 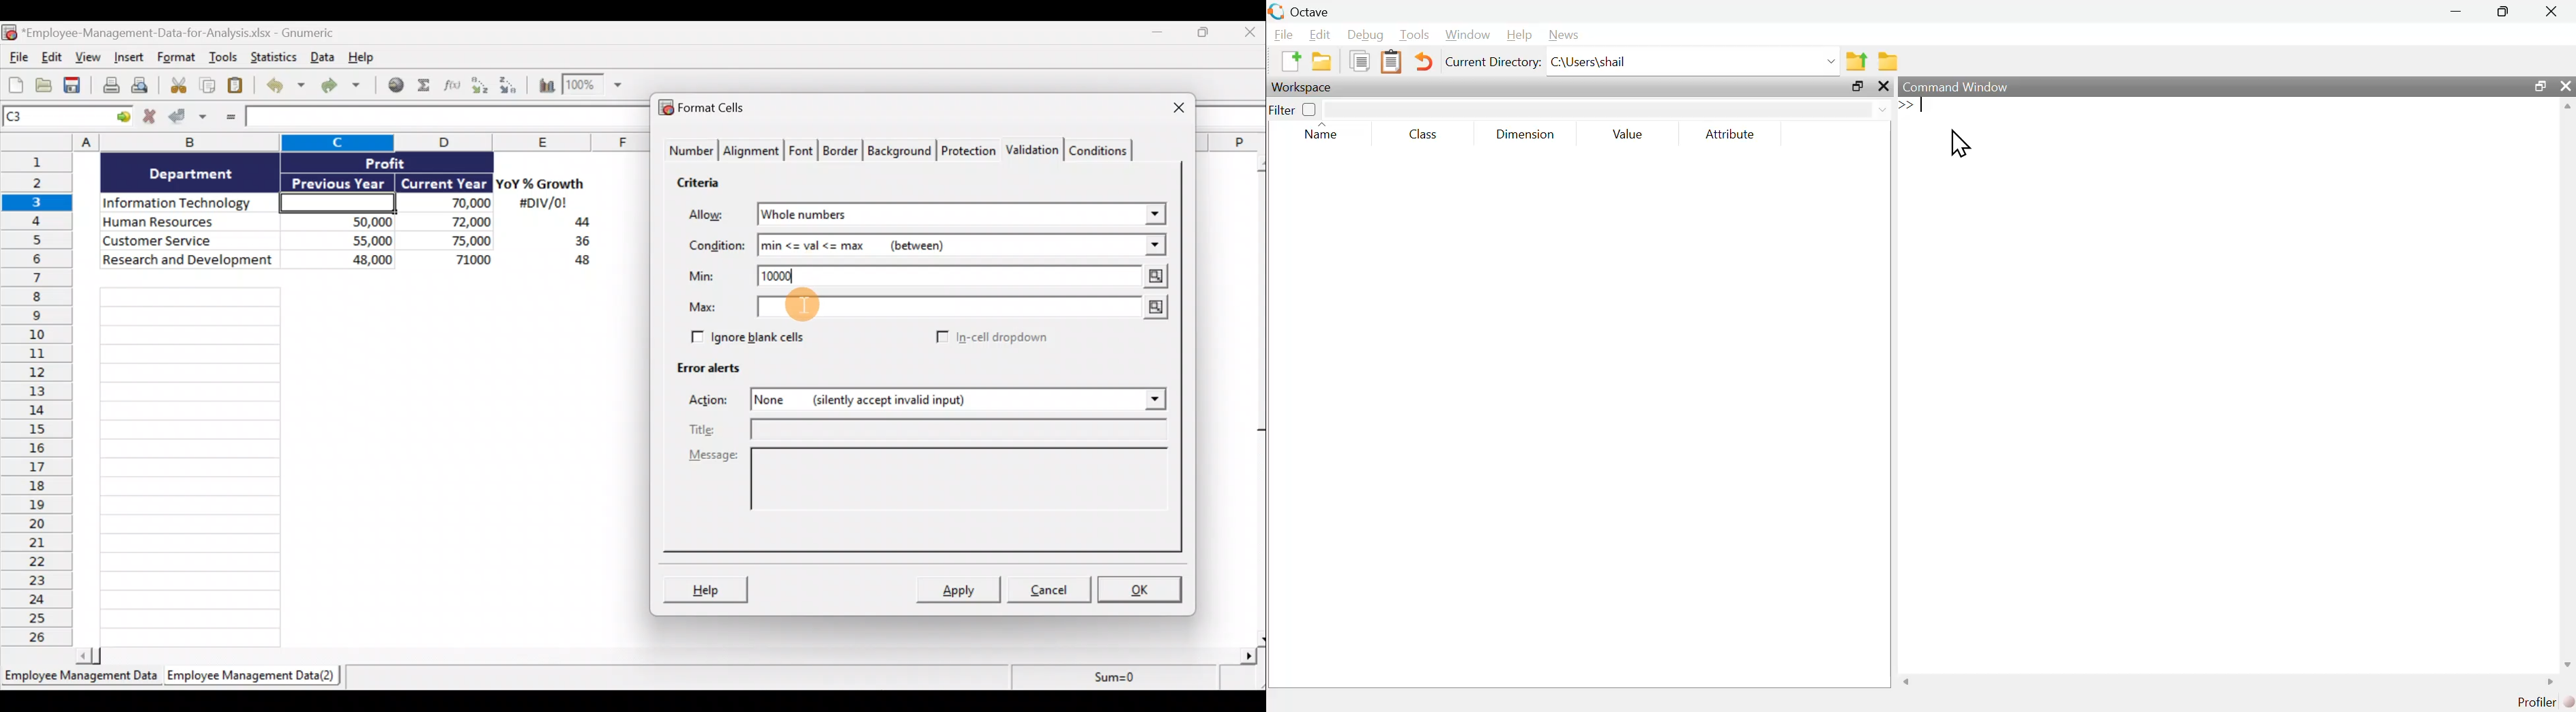 I want to click on close, so click(x=2568, y=85).